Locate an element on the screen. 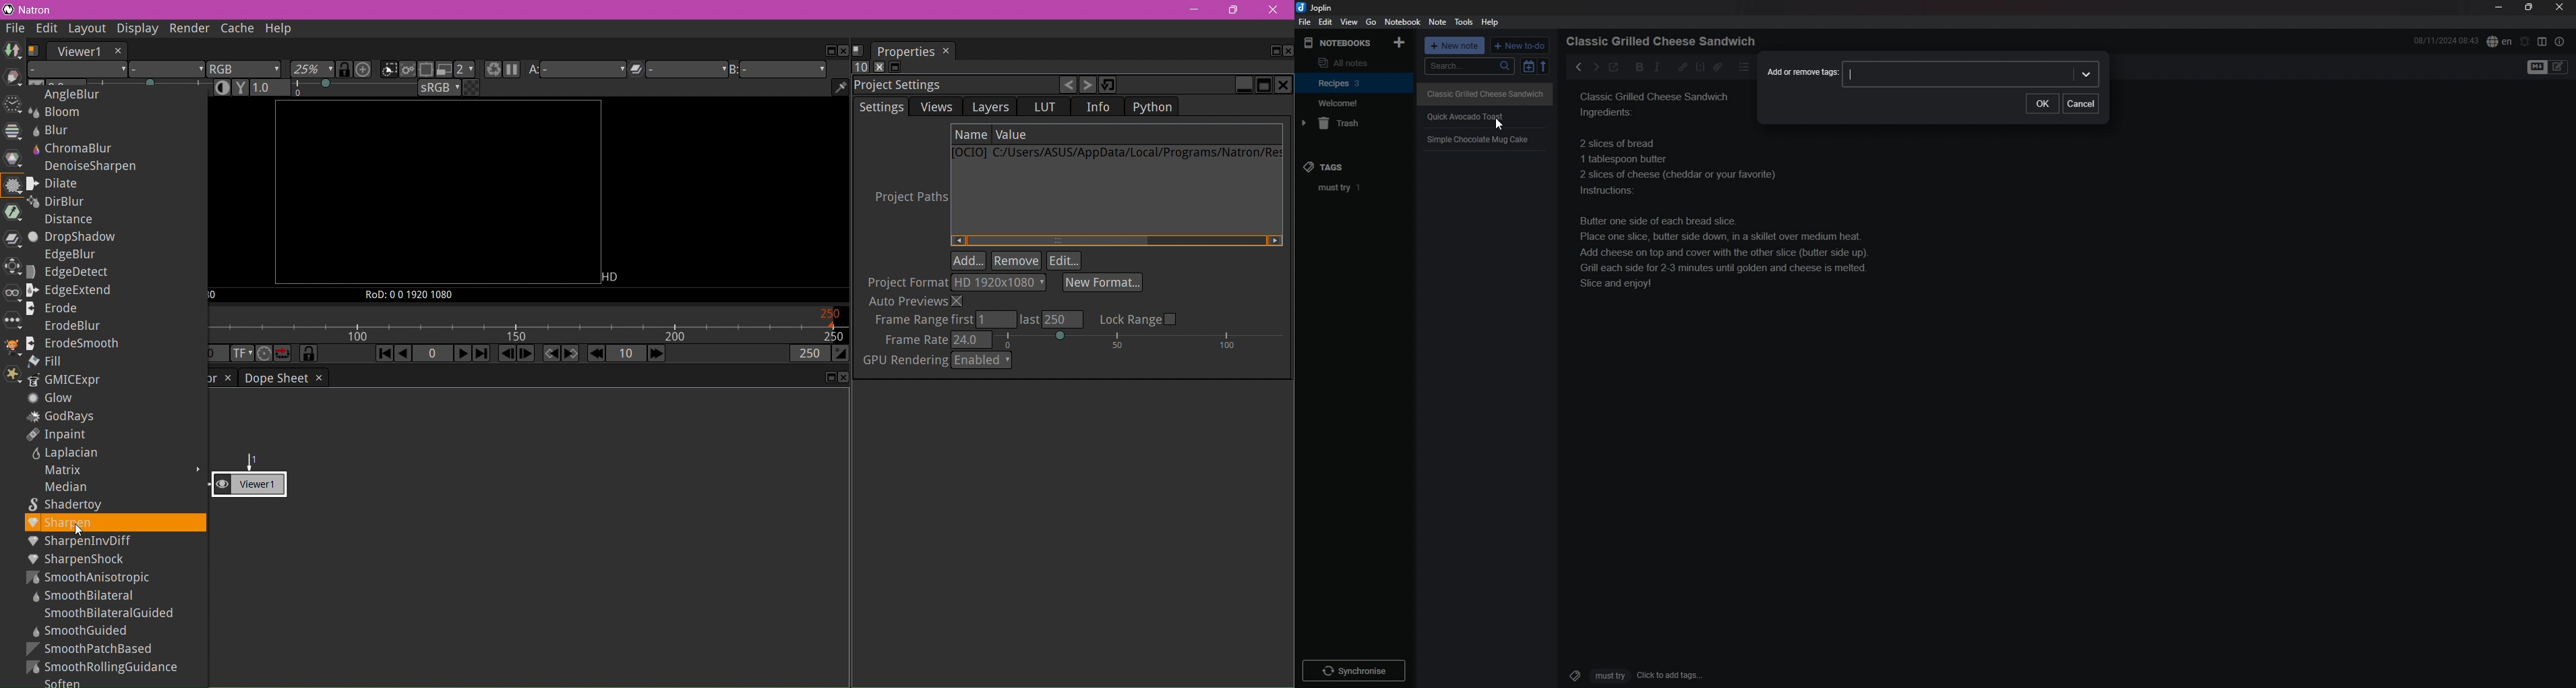 The height and width of the screenshot is (700, 2576). cancel is located at coordinates (2082, 103).